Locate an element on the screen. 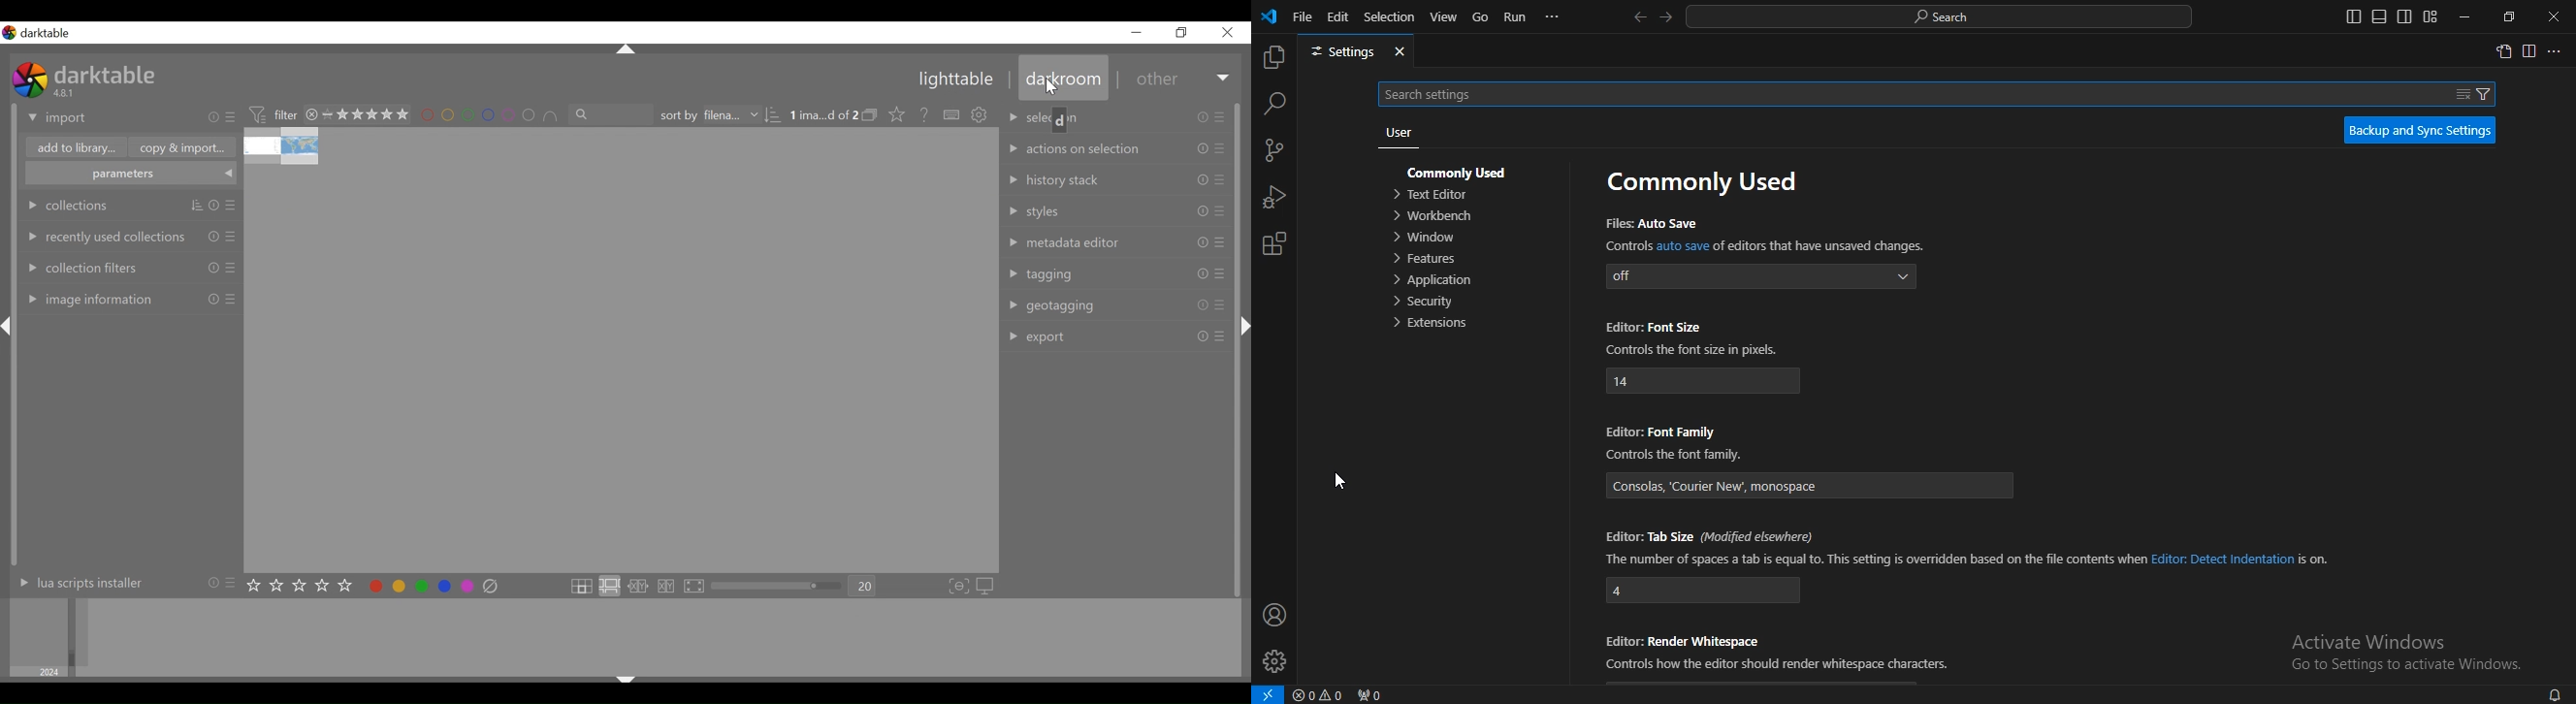   is located at coordinates (1204, 305).